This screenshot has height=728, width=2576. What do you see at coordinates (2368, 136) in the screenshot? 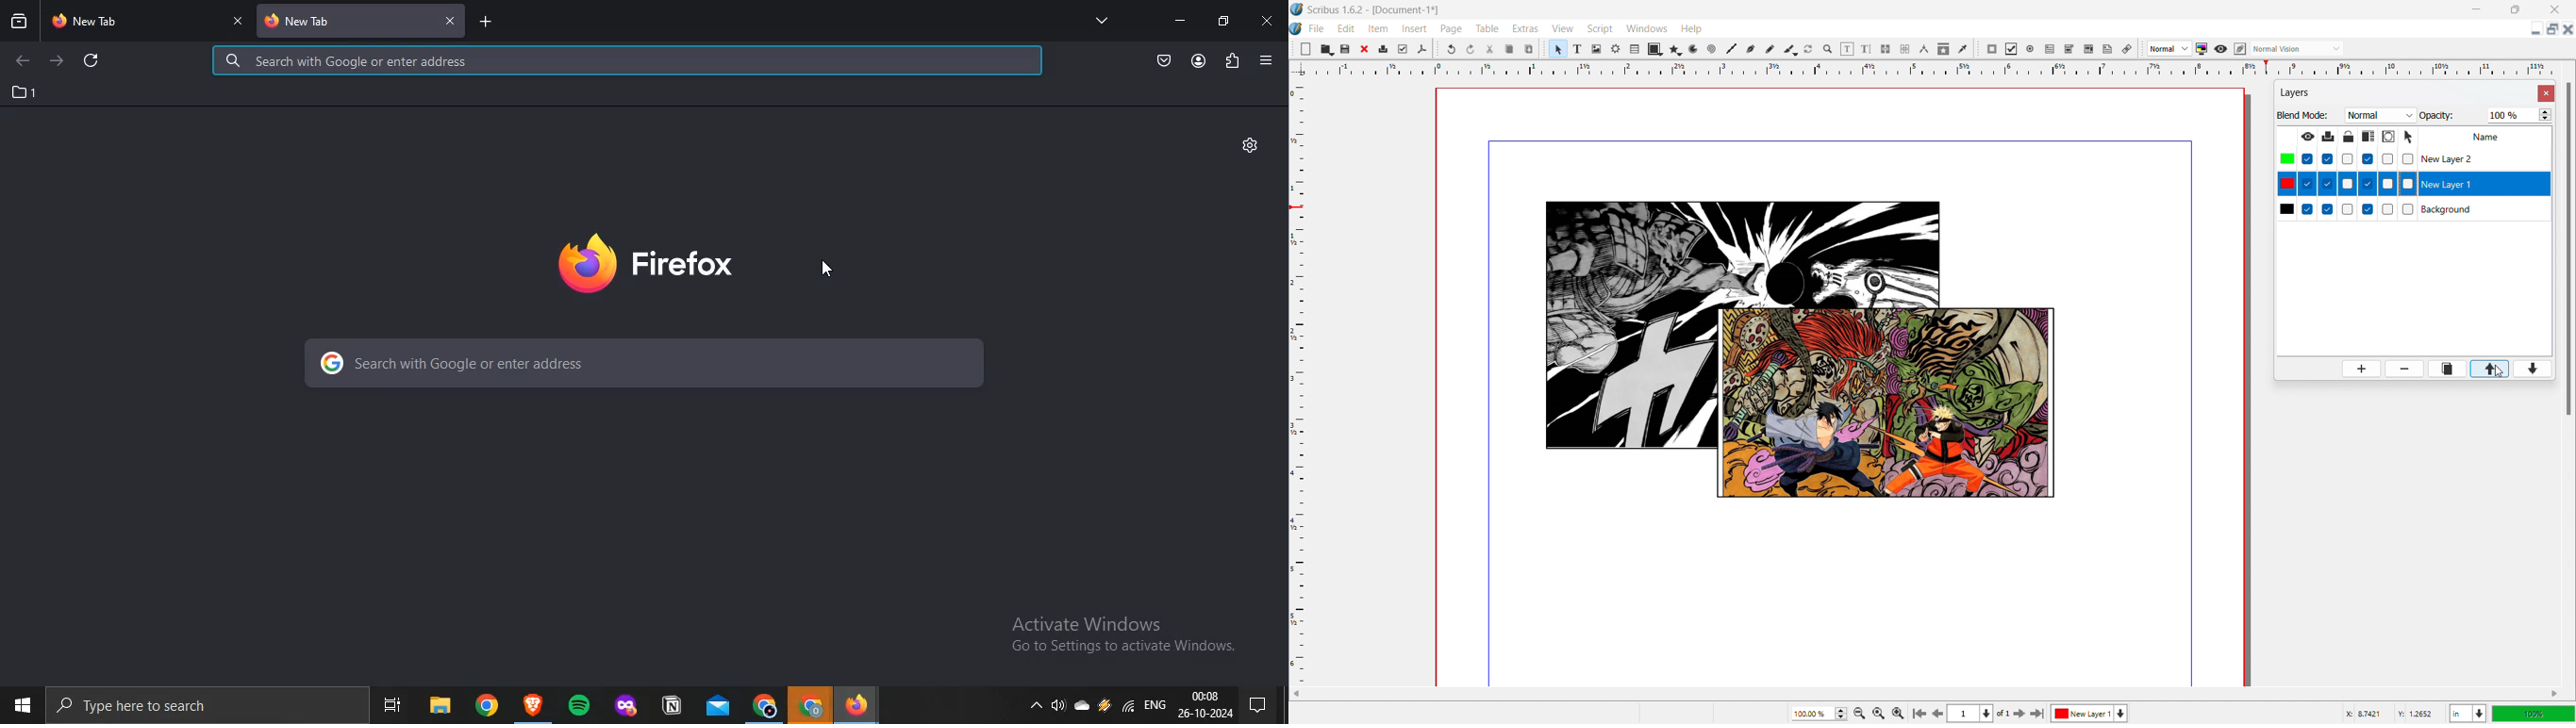
I see `make text in lower layer float around object` at bounding box center [2368, 136].